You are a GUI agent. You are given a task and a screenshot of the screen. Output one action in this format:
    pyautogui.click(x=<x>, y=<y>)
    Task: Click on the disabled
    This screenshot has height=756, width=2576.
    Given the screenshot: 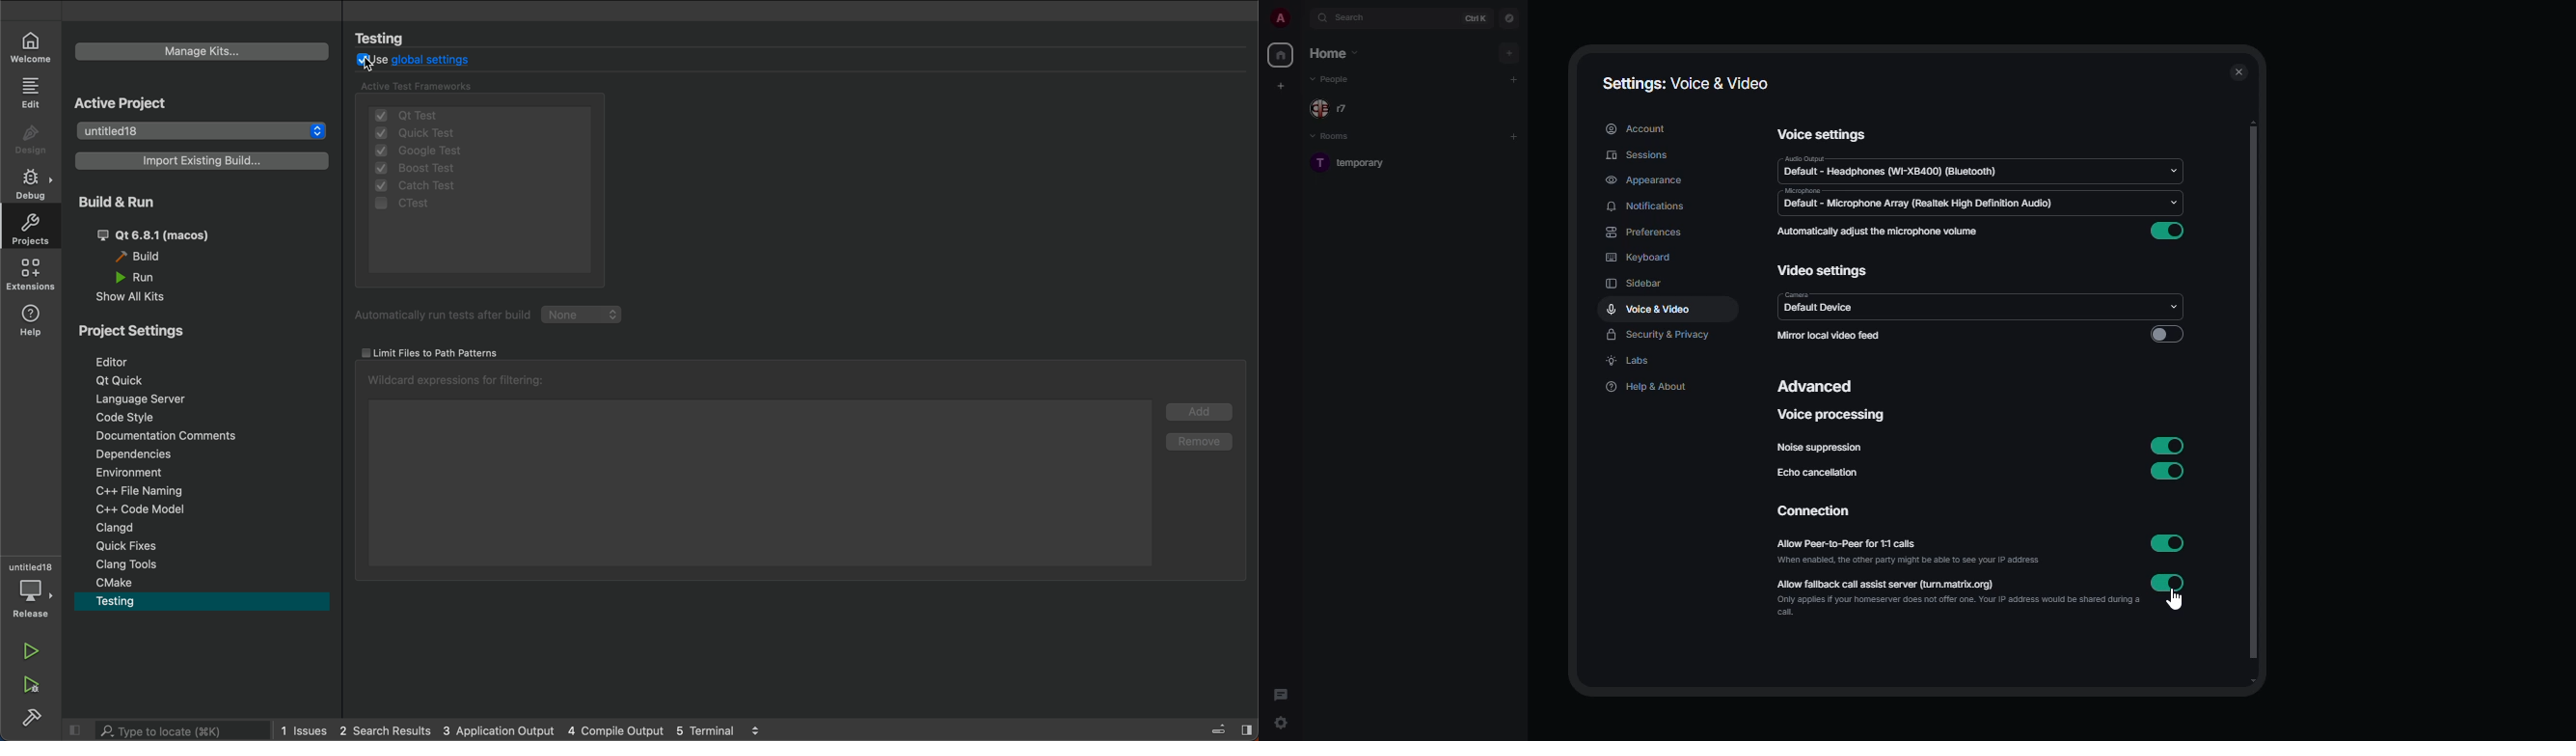 What is the action you would take?
    pyautogui.click(x=2169, y=335)
    